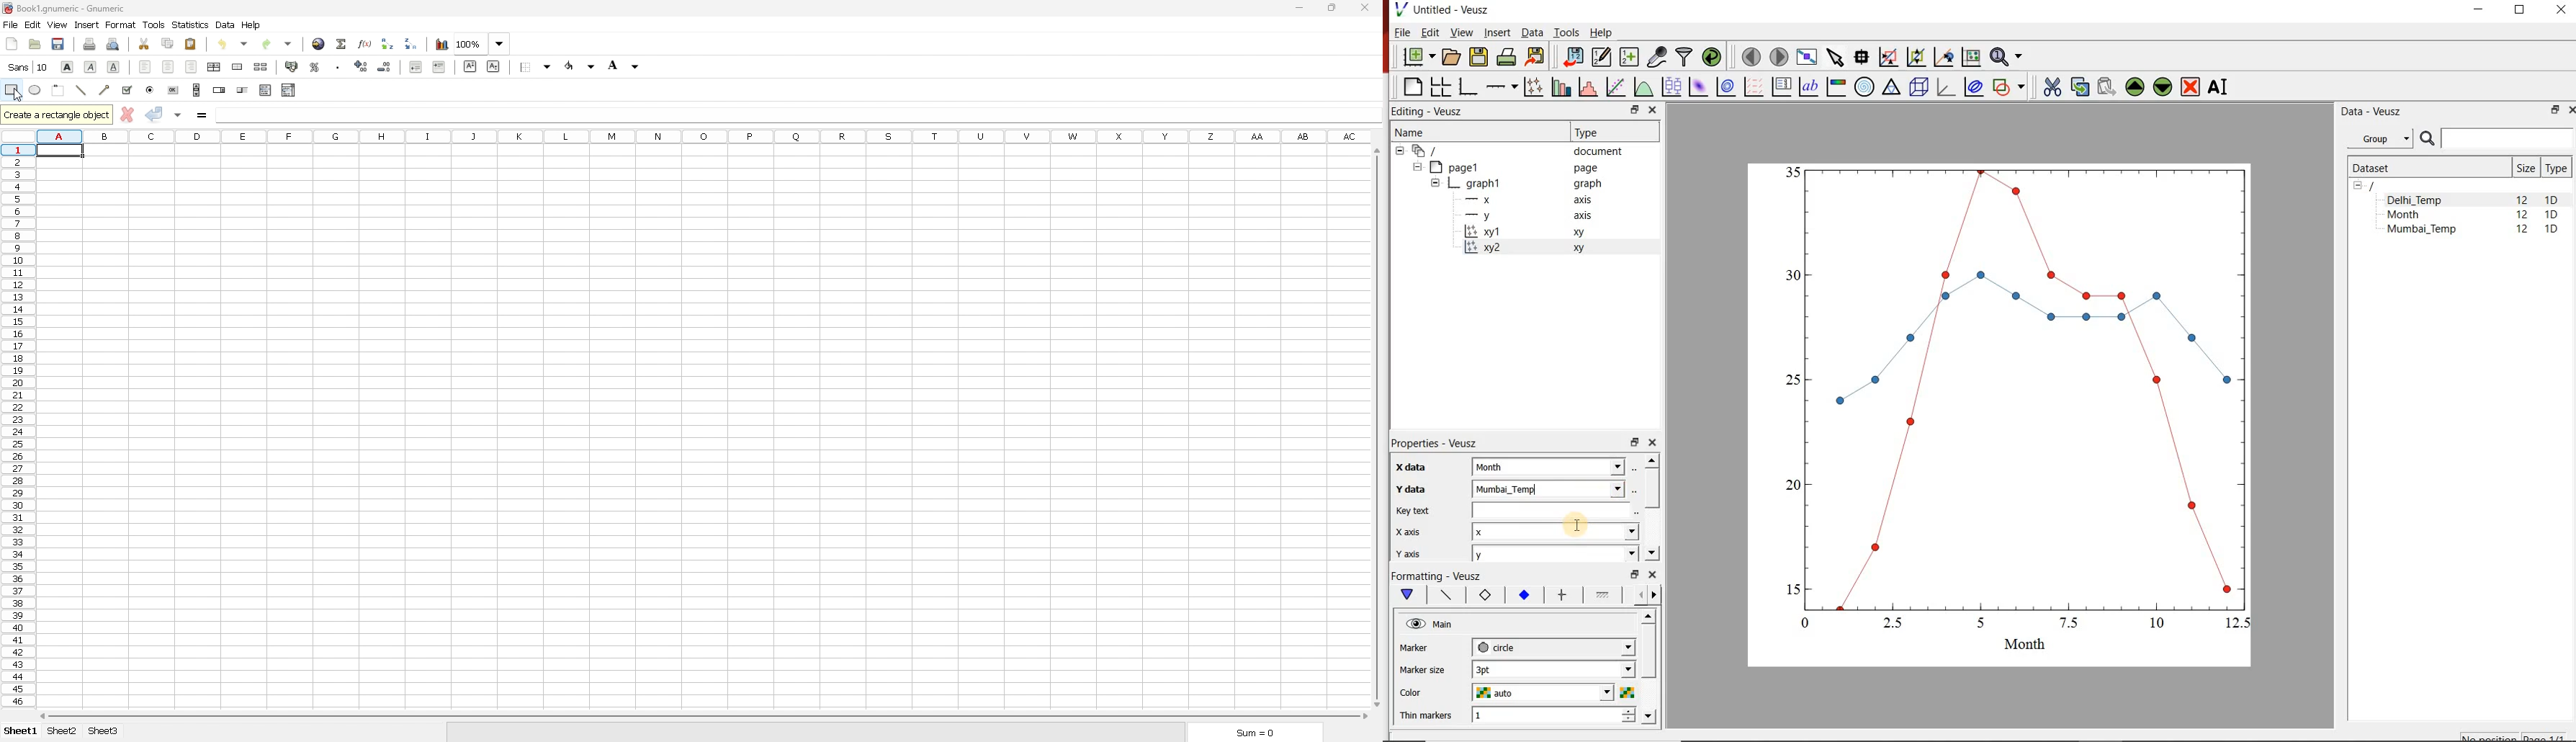 Image resolution: width=2576 pixels, height=756 pixels. I want to click on ellipse, so click(36, 90).